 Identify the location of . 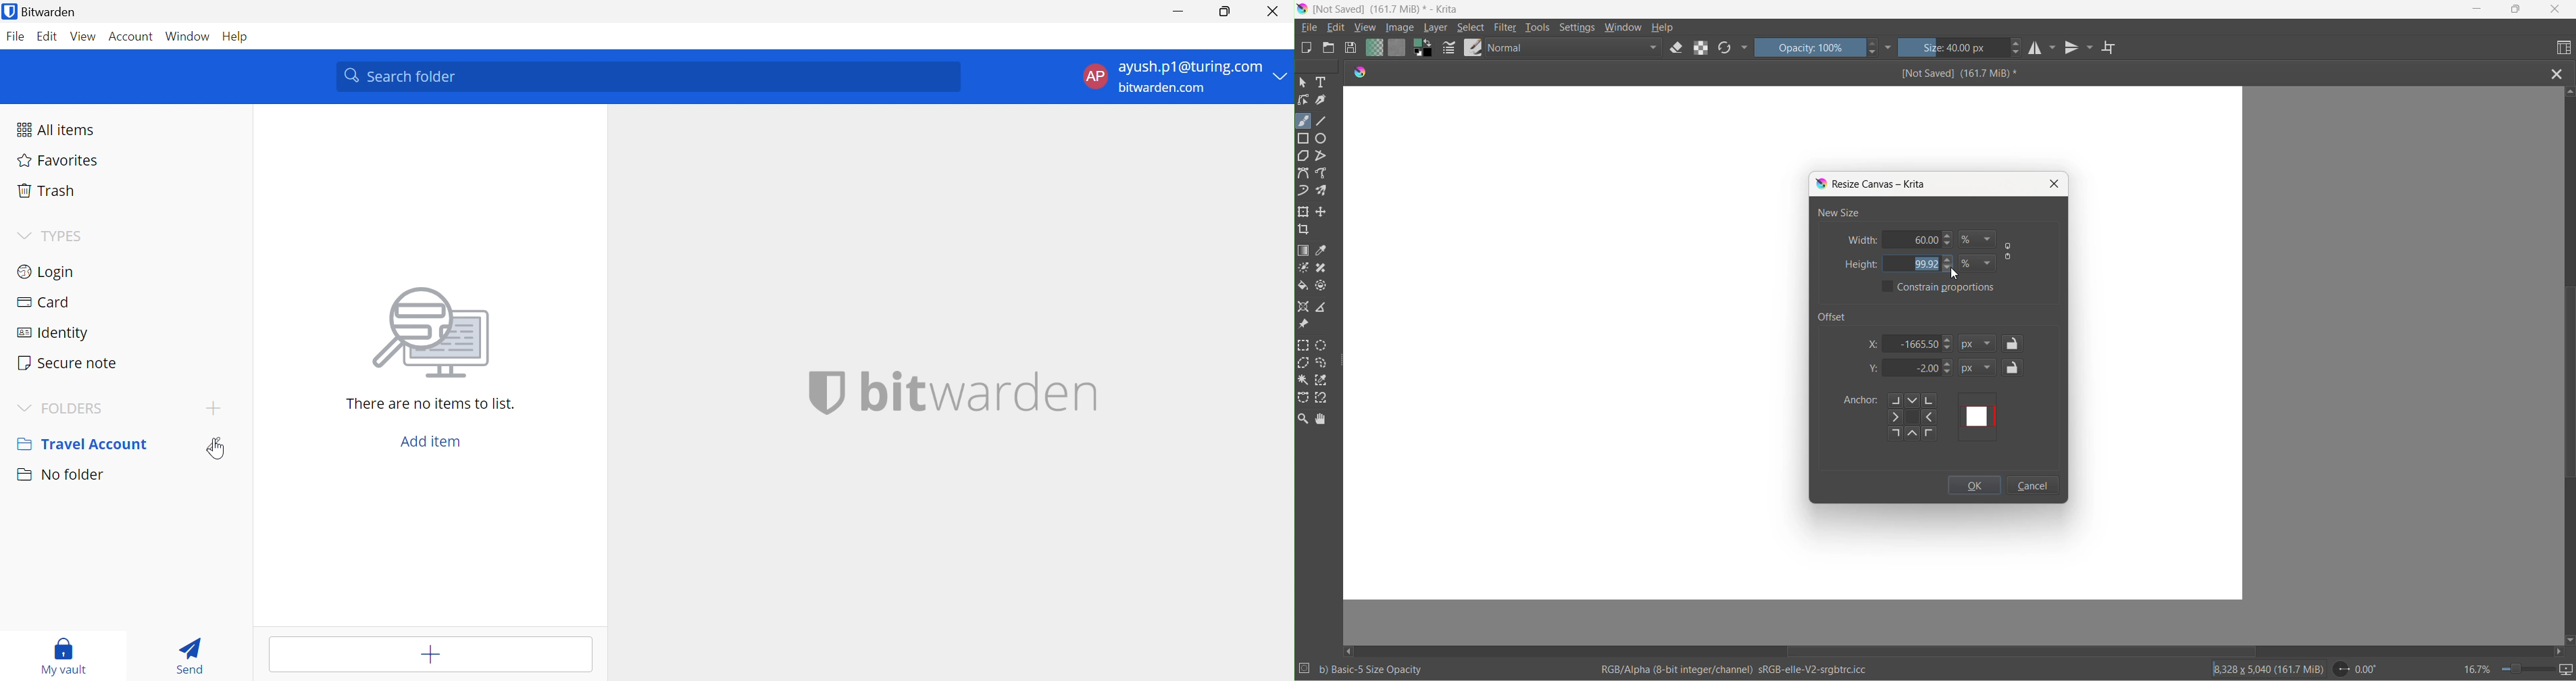
(1873, 369).